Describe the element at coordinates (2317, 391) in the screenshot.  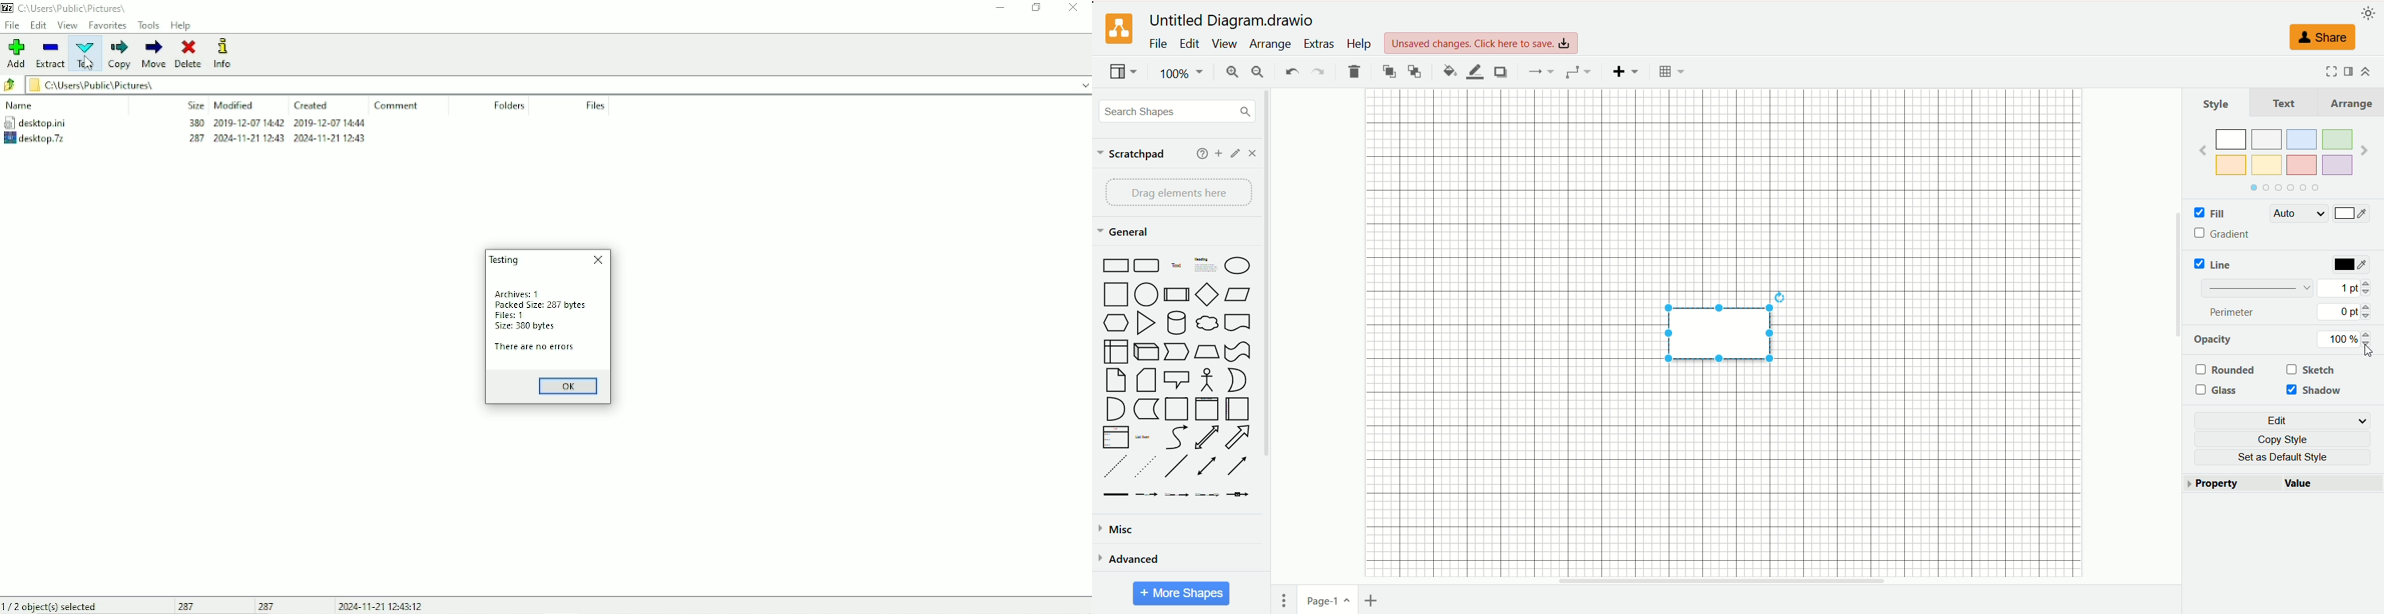
I see `shadow` at that location.